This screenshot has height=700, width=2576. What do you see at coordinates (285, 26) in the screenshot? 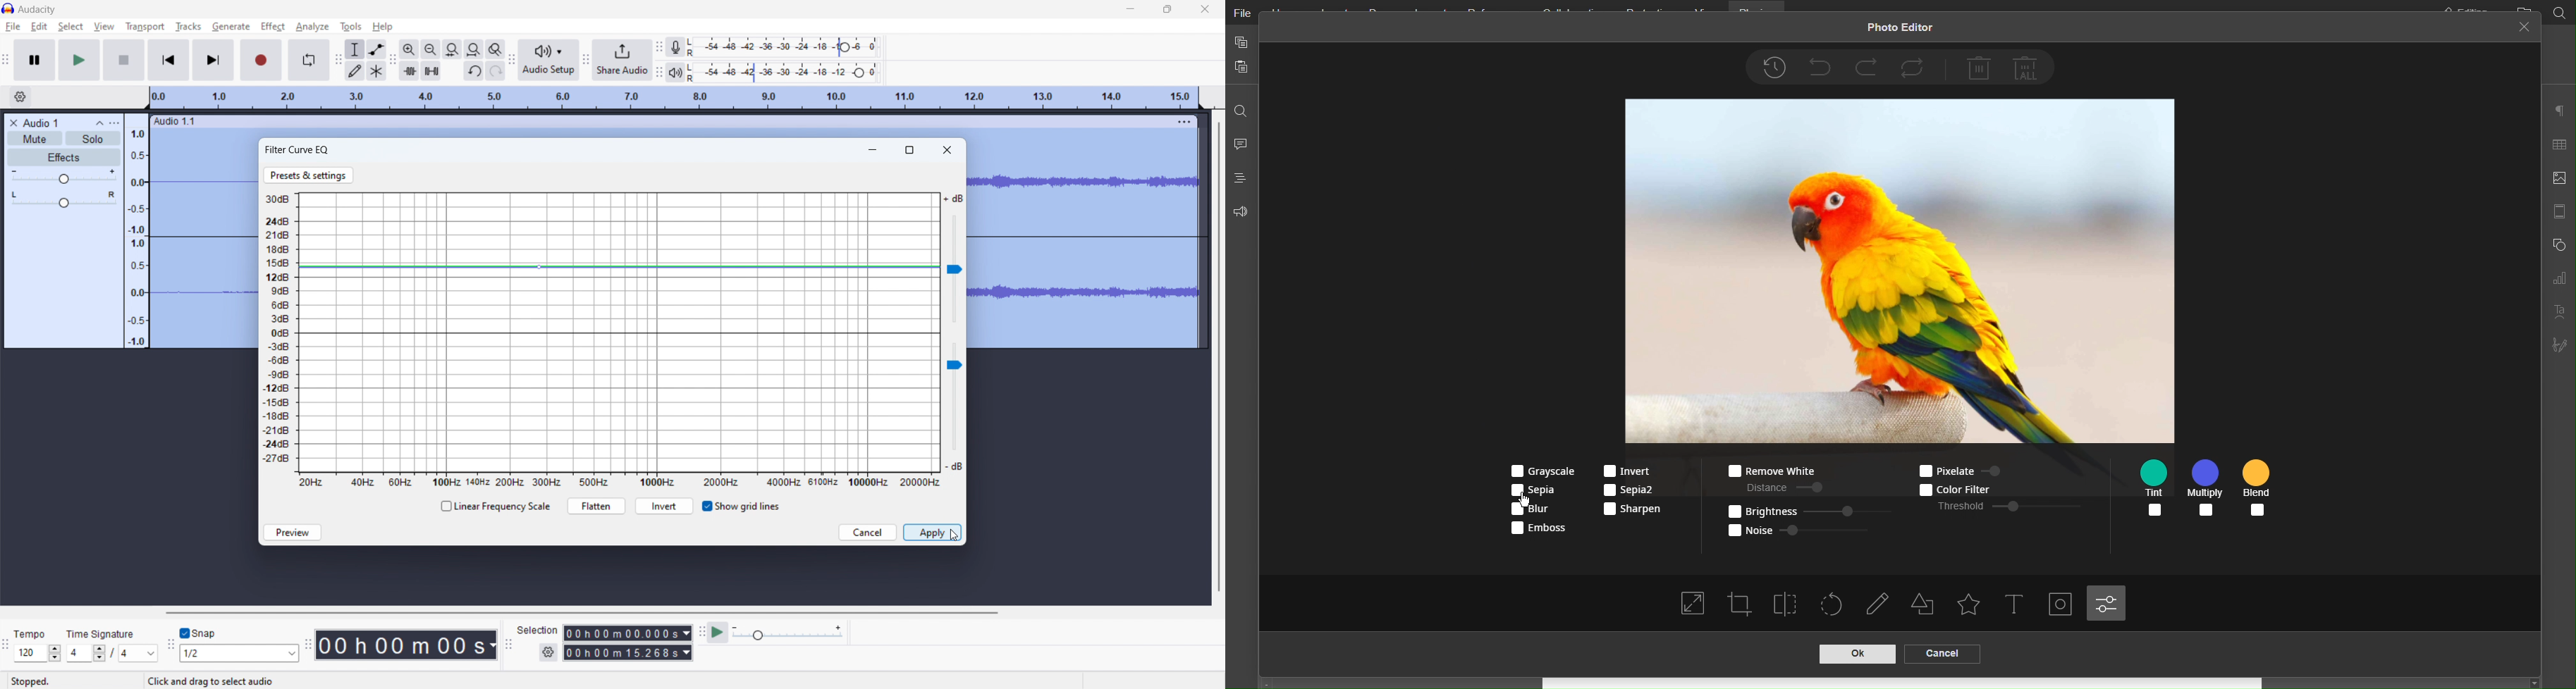
I see `cursor` at bounding box center [285, 26].